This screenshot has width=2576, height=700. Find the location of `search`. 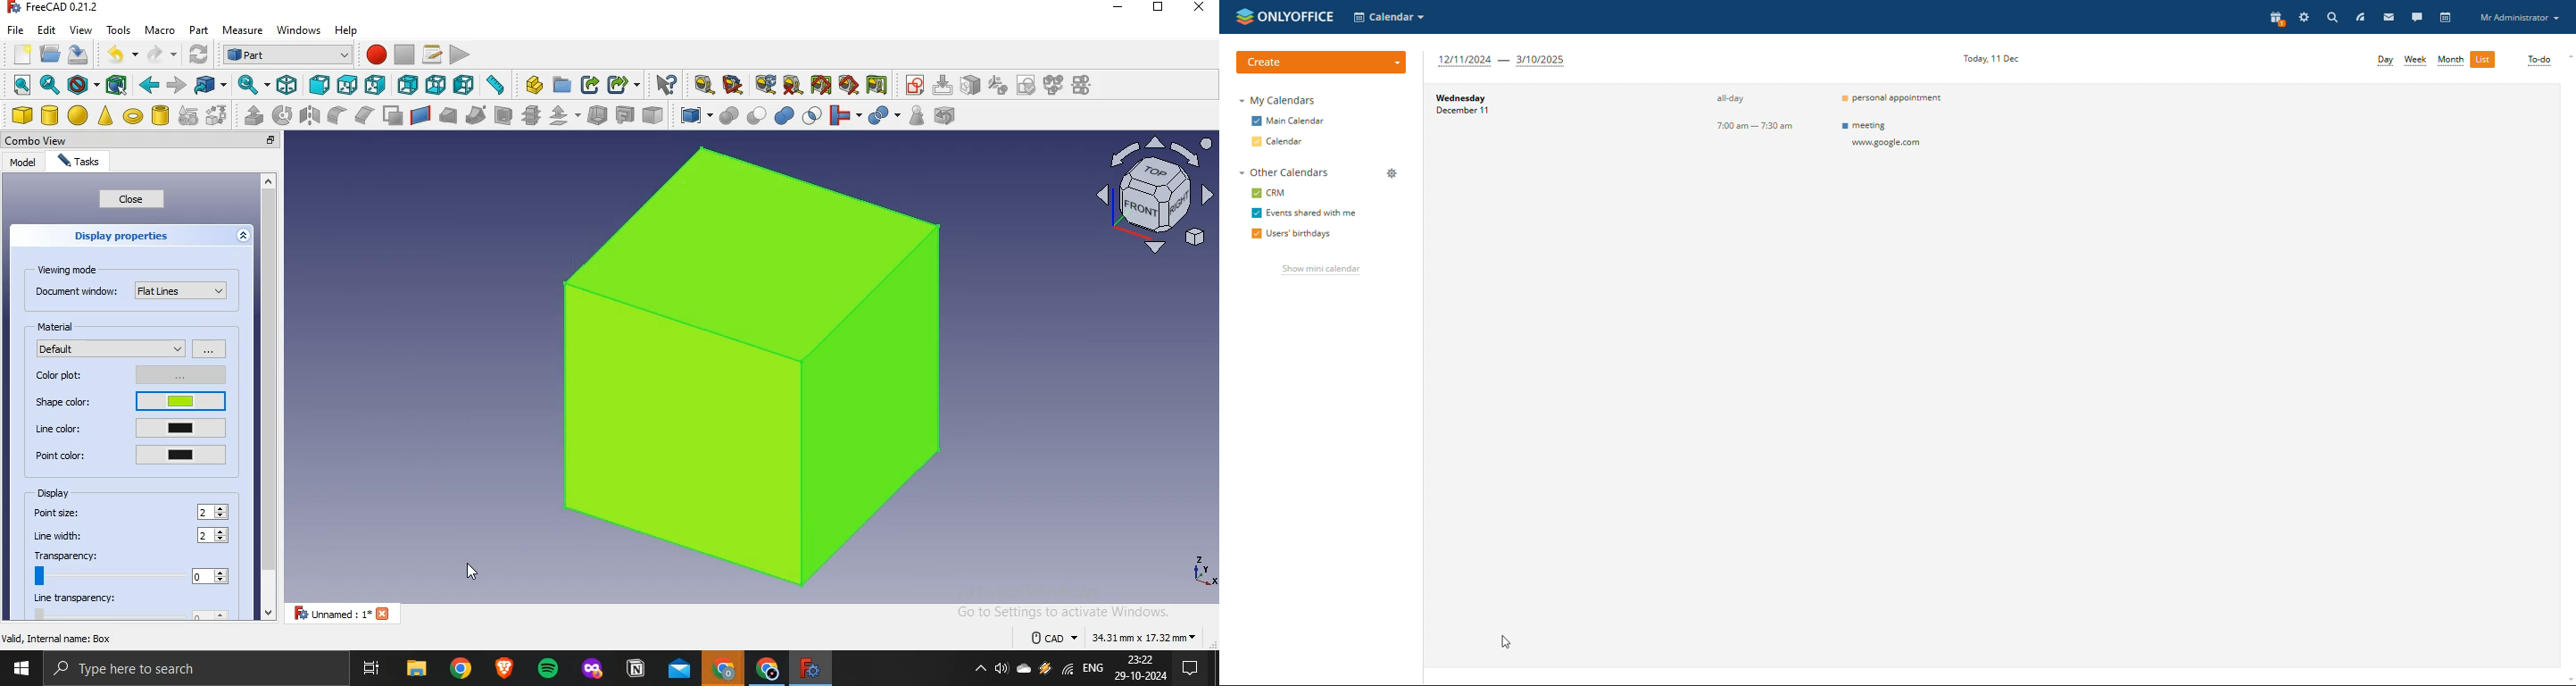

search is located at coordinates (2330, 18).